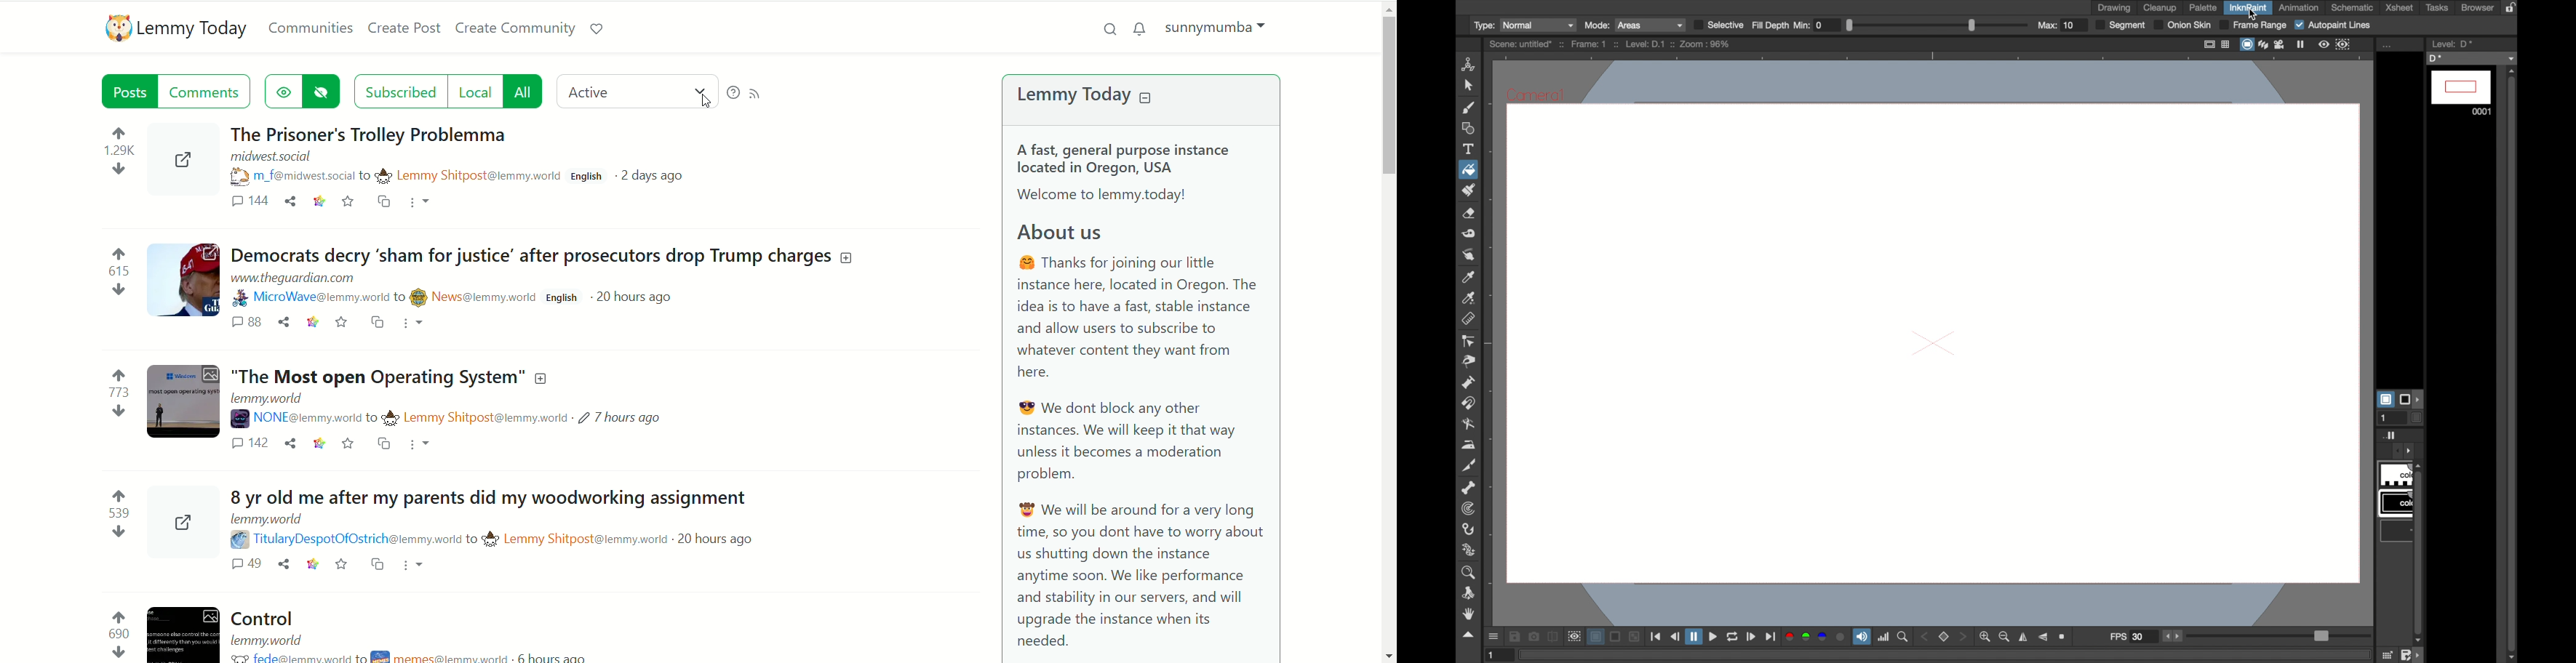  What do you see at coordinates (290, 201) in the screenshot?
I see `share` at bounding box center [290, 201].